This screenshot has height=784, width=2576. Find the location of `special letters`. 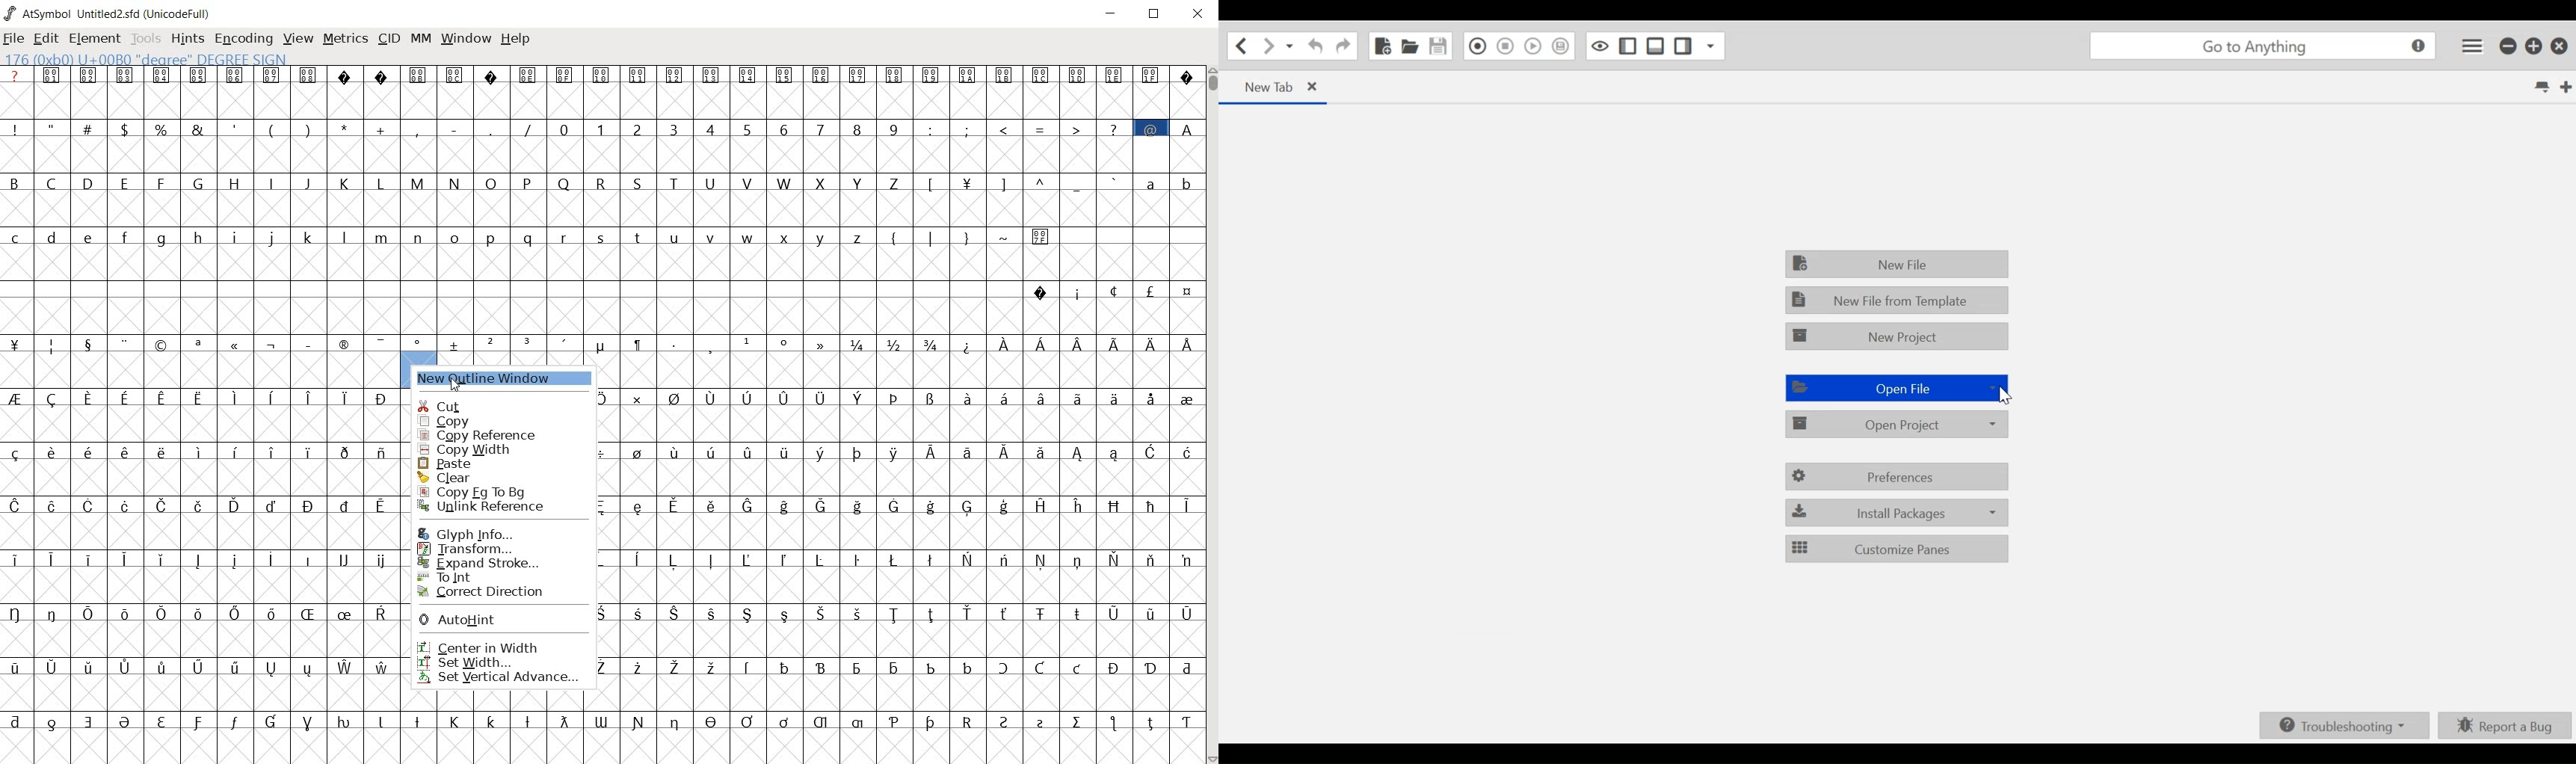

special letters is located at coordinates (200, 611).